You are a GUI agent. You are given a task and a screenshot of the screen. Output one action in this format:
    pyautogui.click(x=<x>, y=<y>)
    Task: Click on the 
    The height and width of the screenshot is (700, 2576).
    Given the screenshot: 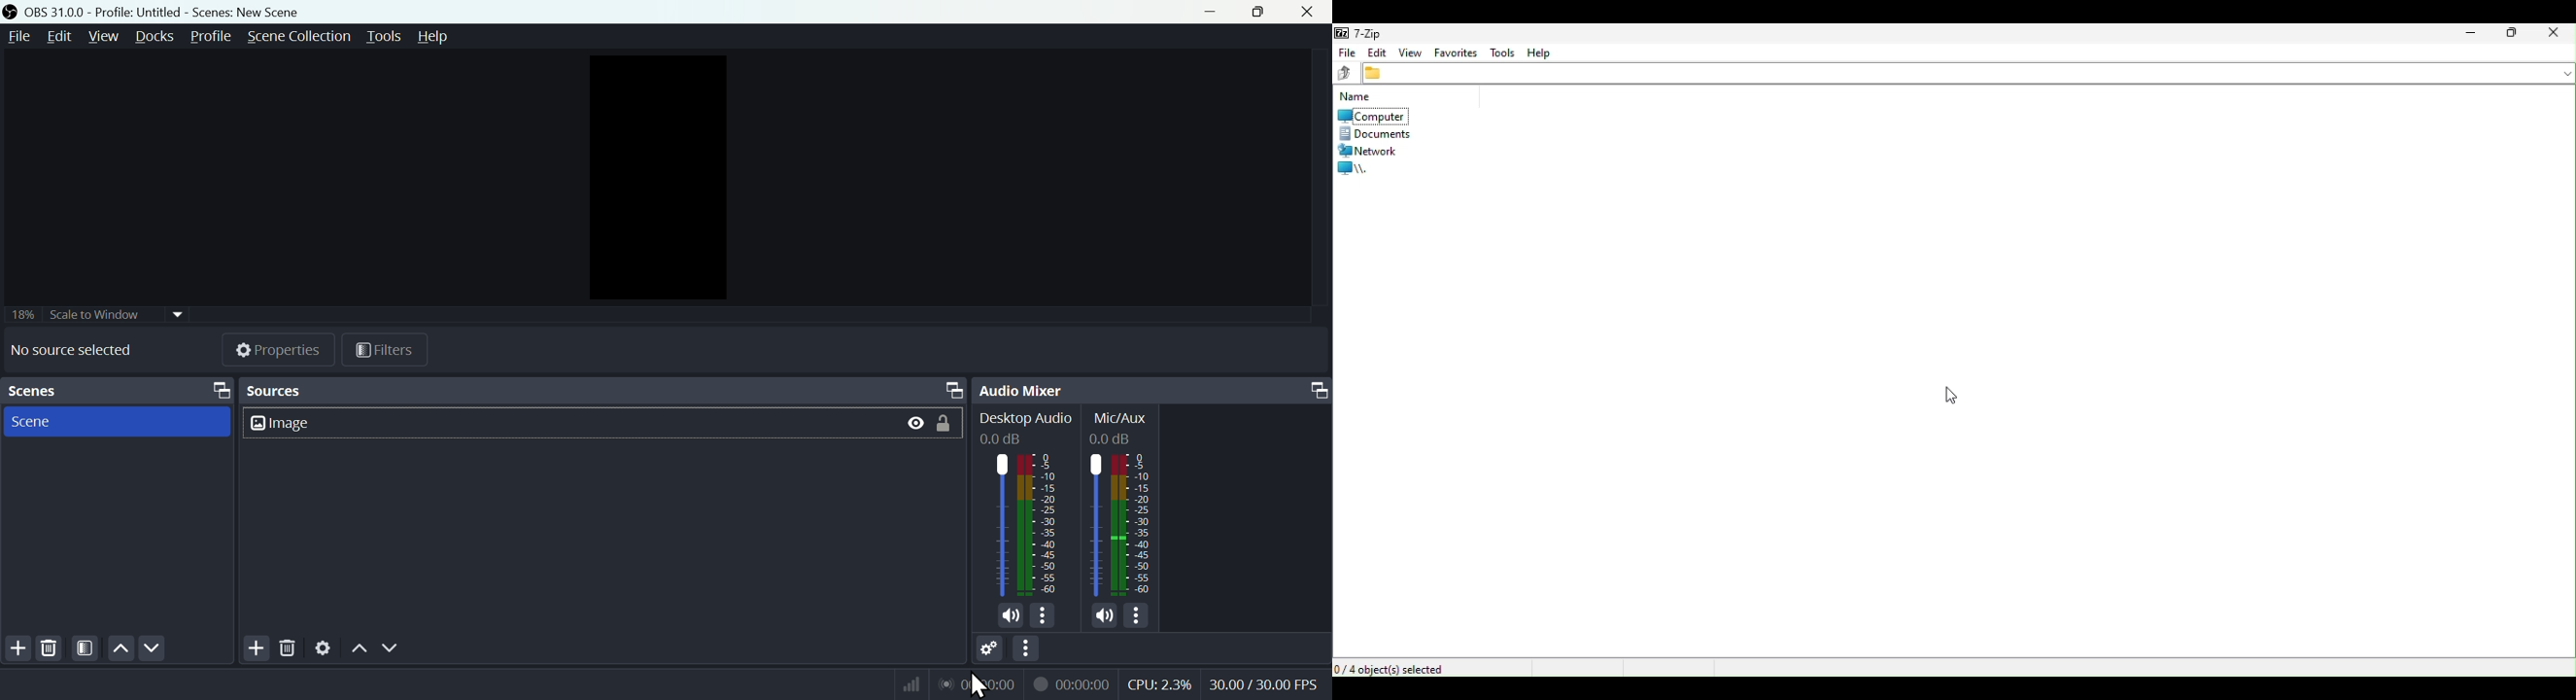 What is the action you would take?
    pyautogui.click(x=940, y=424)
    